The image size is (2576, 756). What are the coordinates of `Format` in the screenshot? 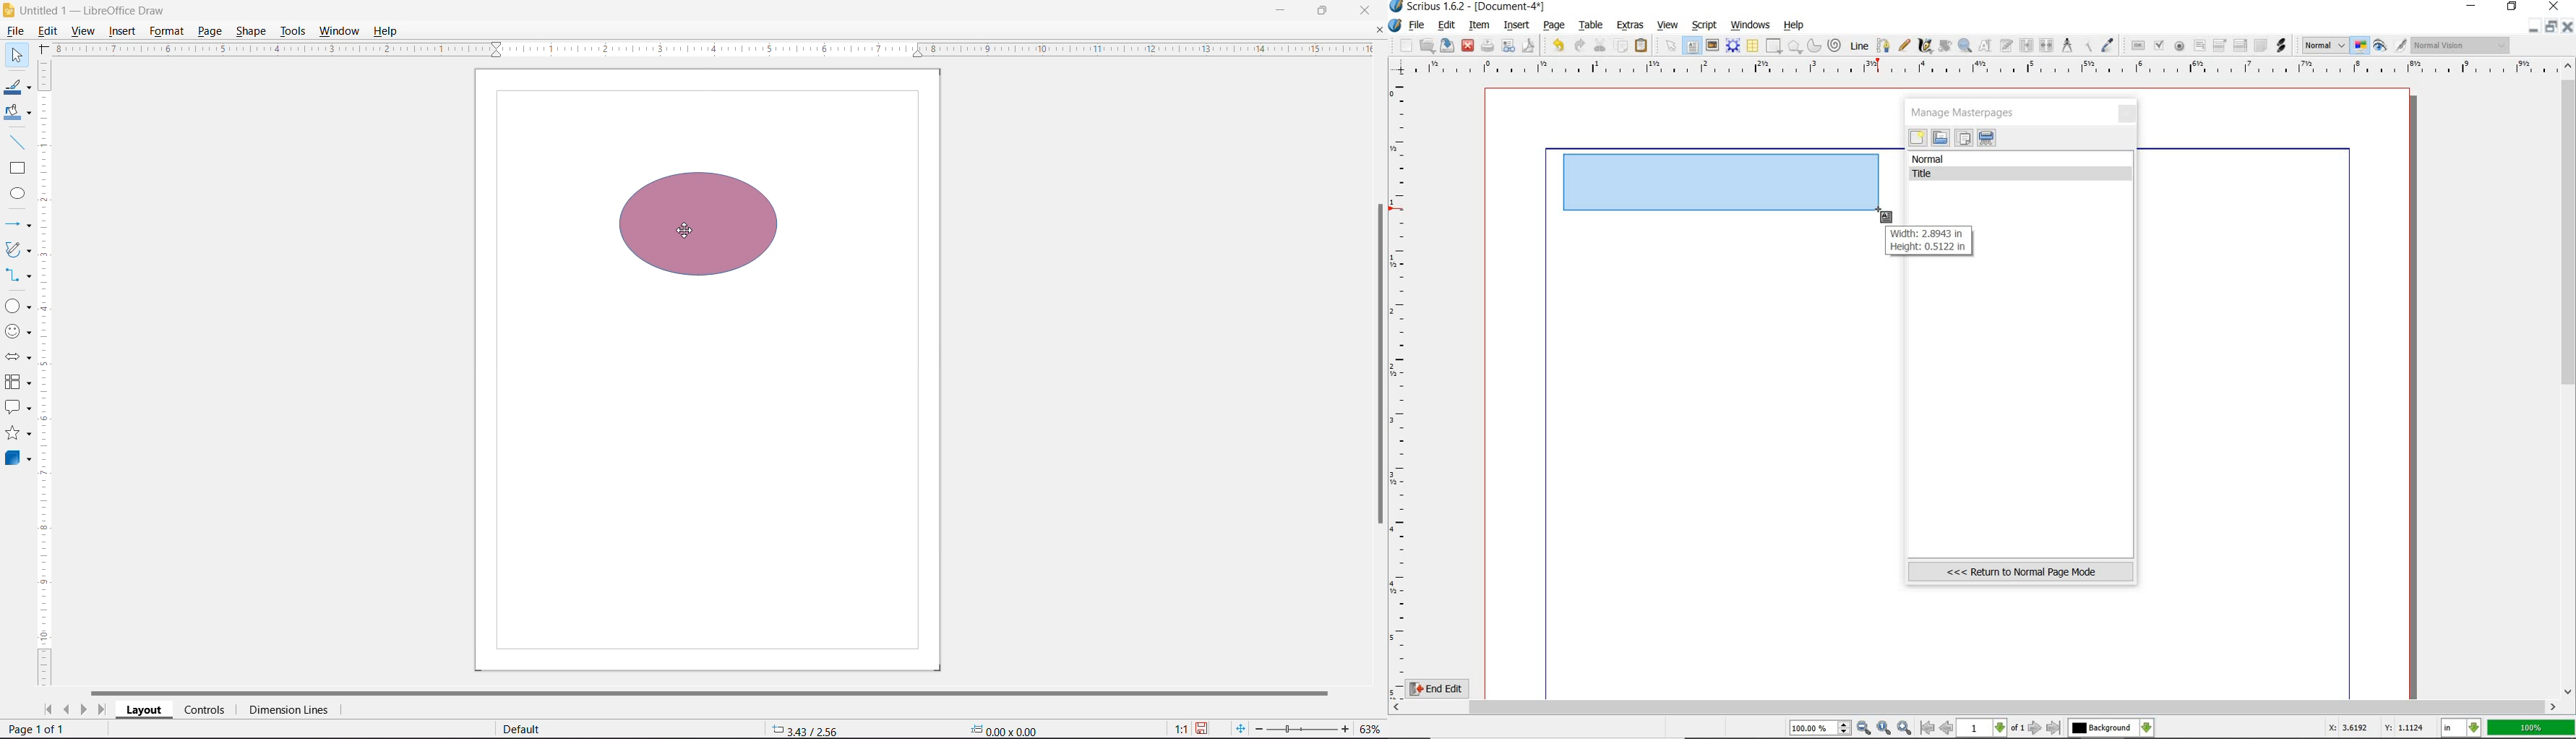 It's located at (166, 31).